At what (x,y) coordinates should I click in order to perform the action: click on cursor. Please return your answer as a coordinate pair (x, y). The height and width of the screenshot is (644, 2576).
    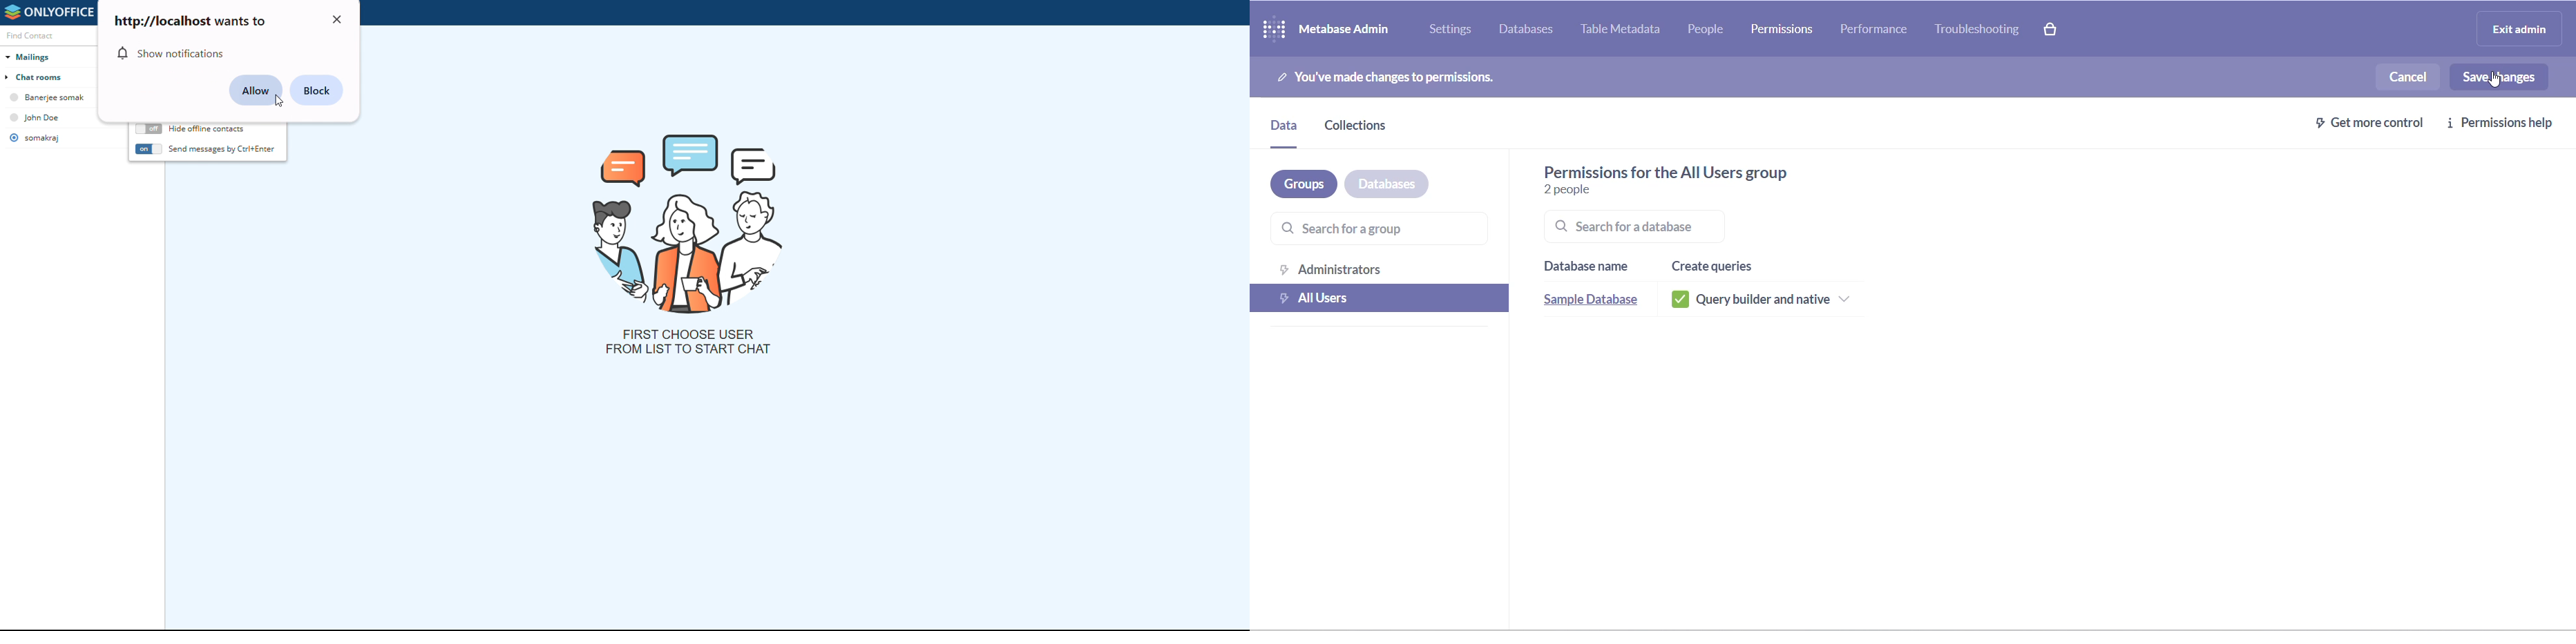
    Looking at the image, I should click on (2494, 81).